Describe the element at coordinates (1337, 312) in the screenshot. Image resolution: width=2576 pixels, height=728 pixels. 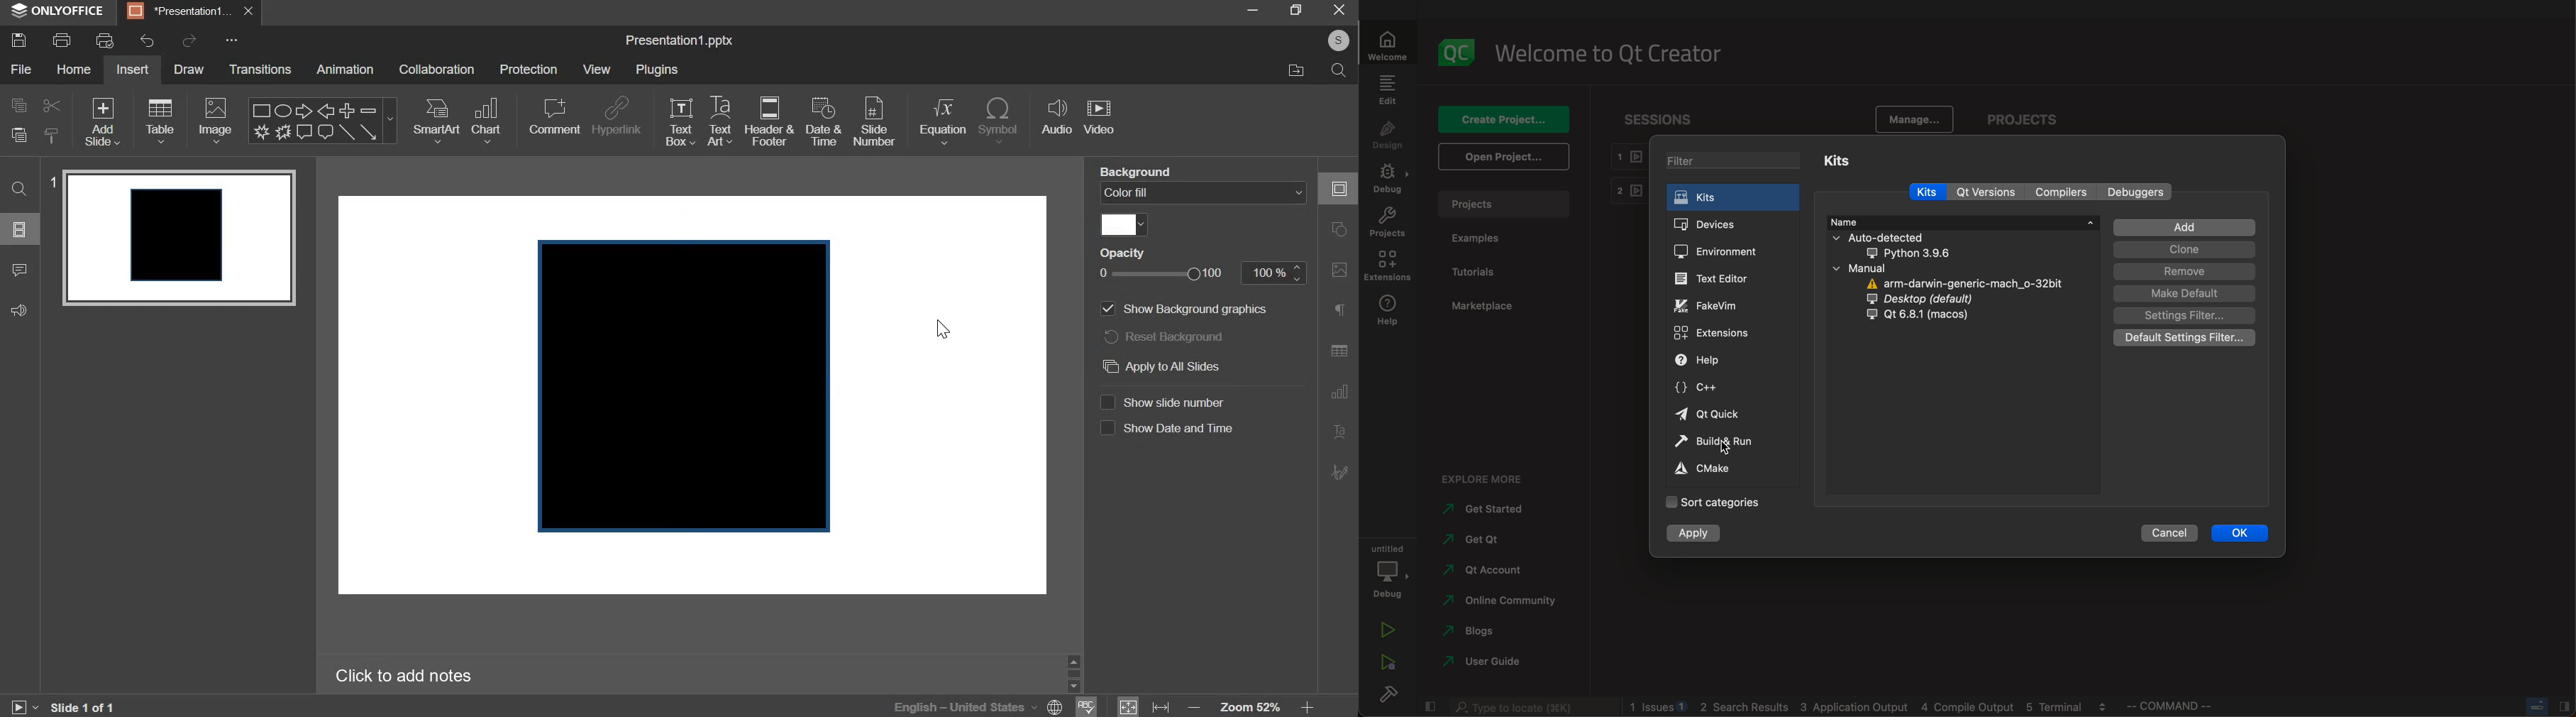
I see `Quote` at that location.